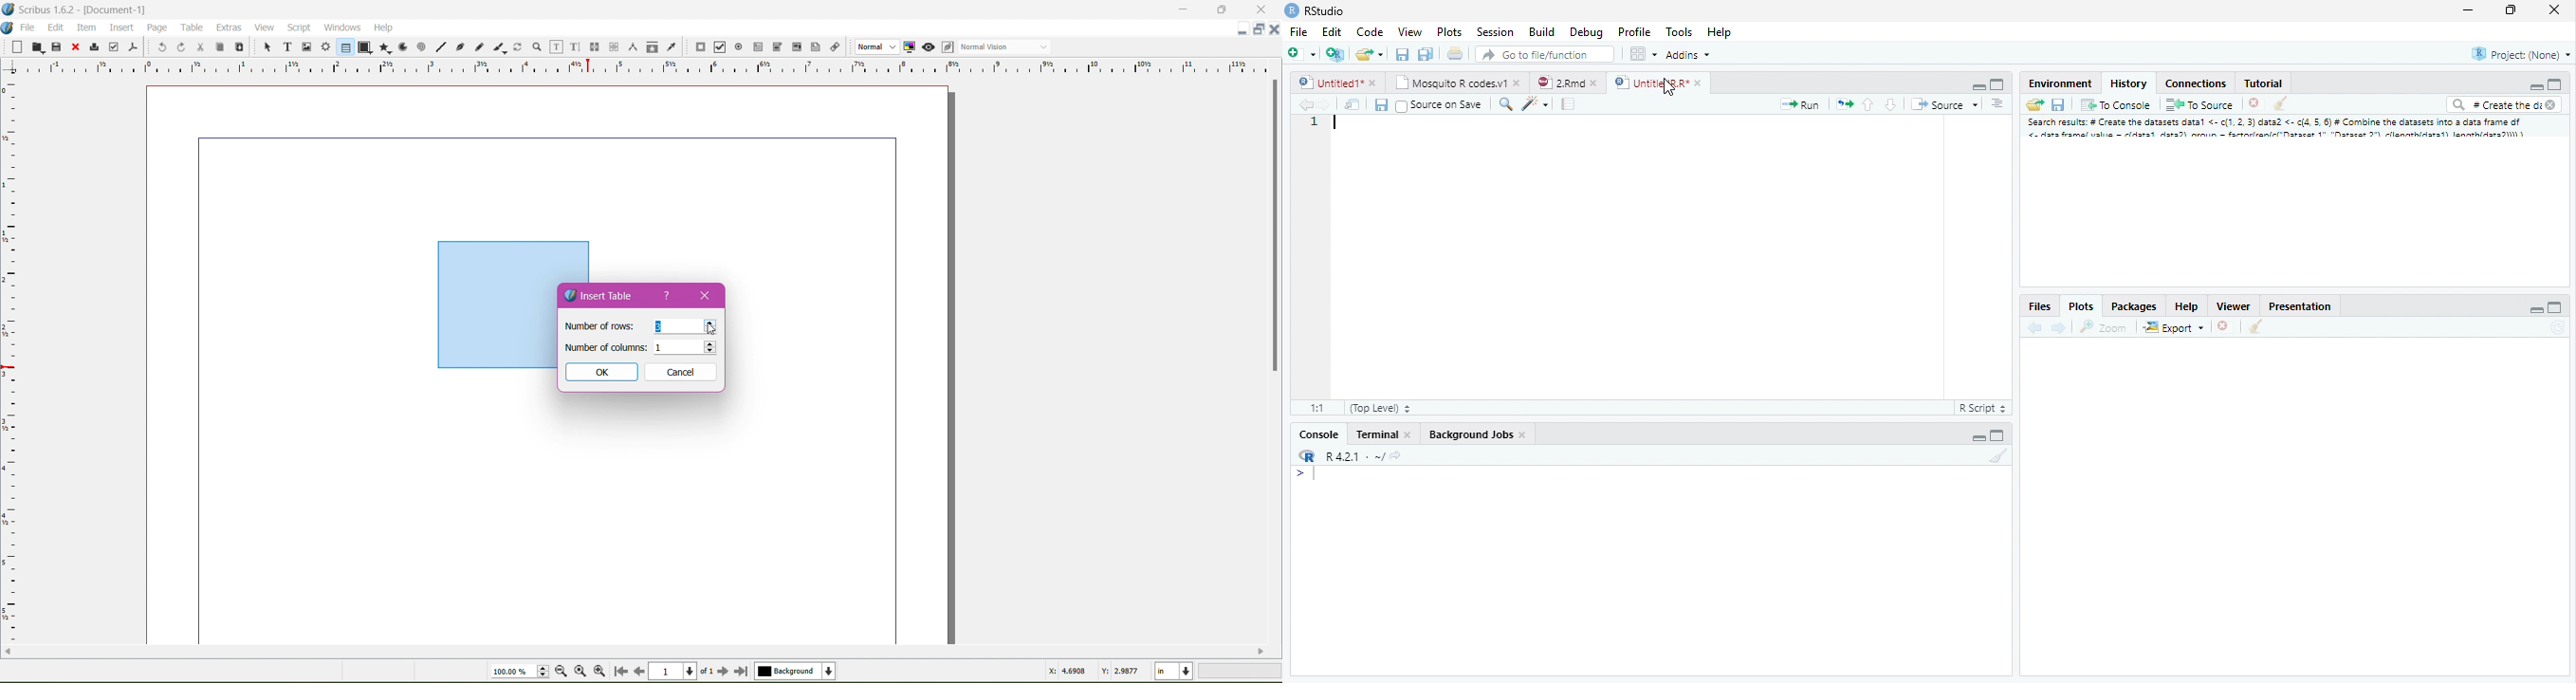 The image size is (2576, 700). What do you see at coordinates (1333, 33) in the screenshot?
I see `Edit` at bounding box center [1333, 33].